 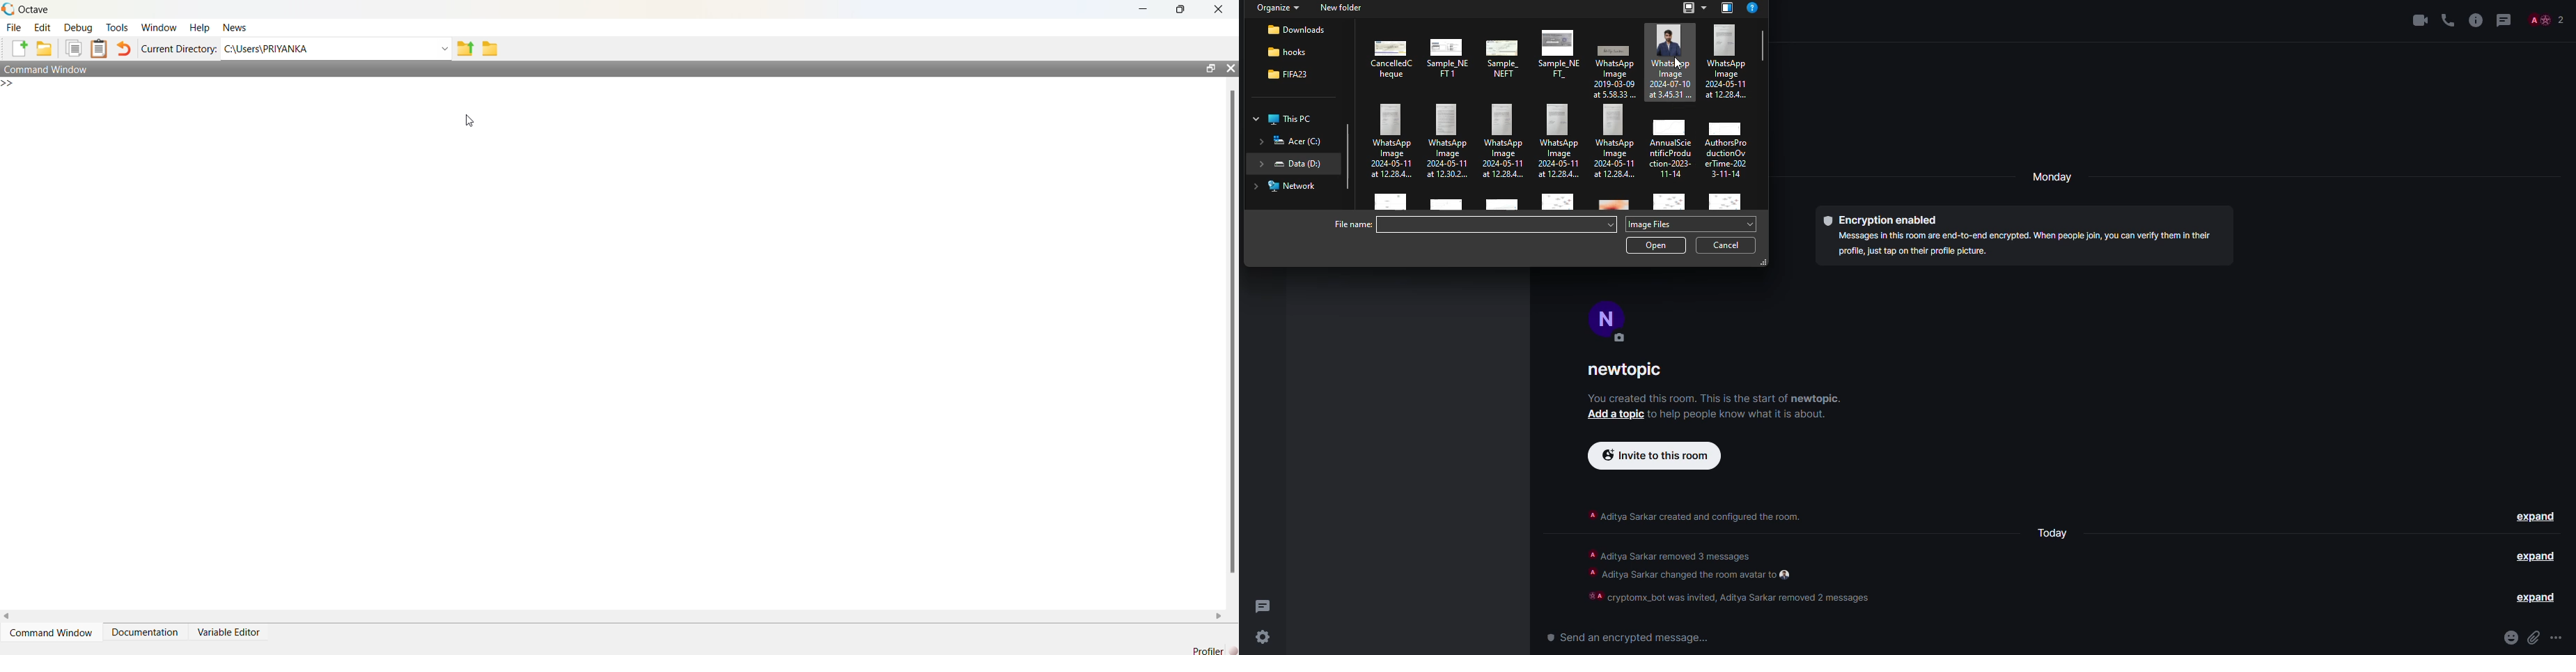 What do you see at coordinates (1181, 8) in the screenshot?
I see `restore` at bounding box center [1181, 8].